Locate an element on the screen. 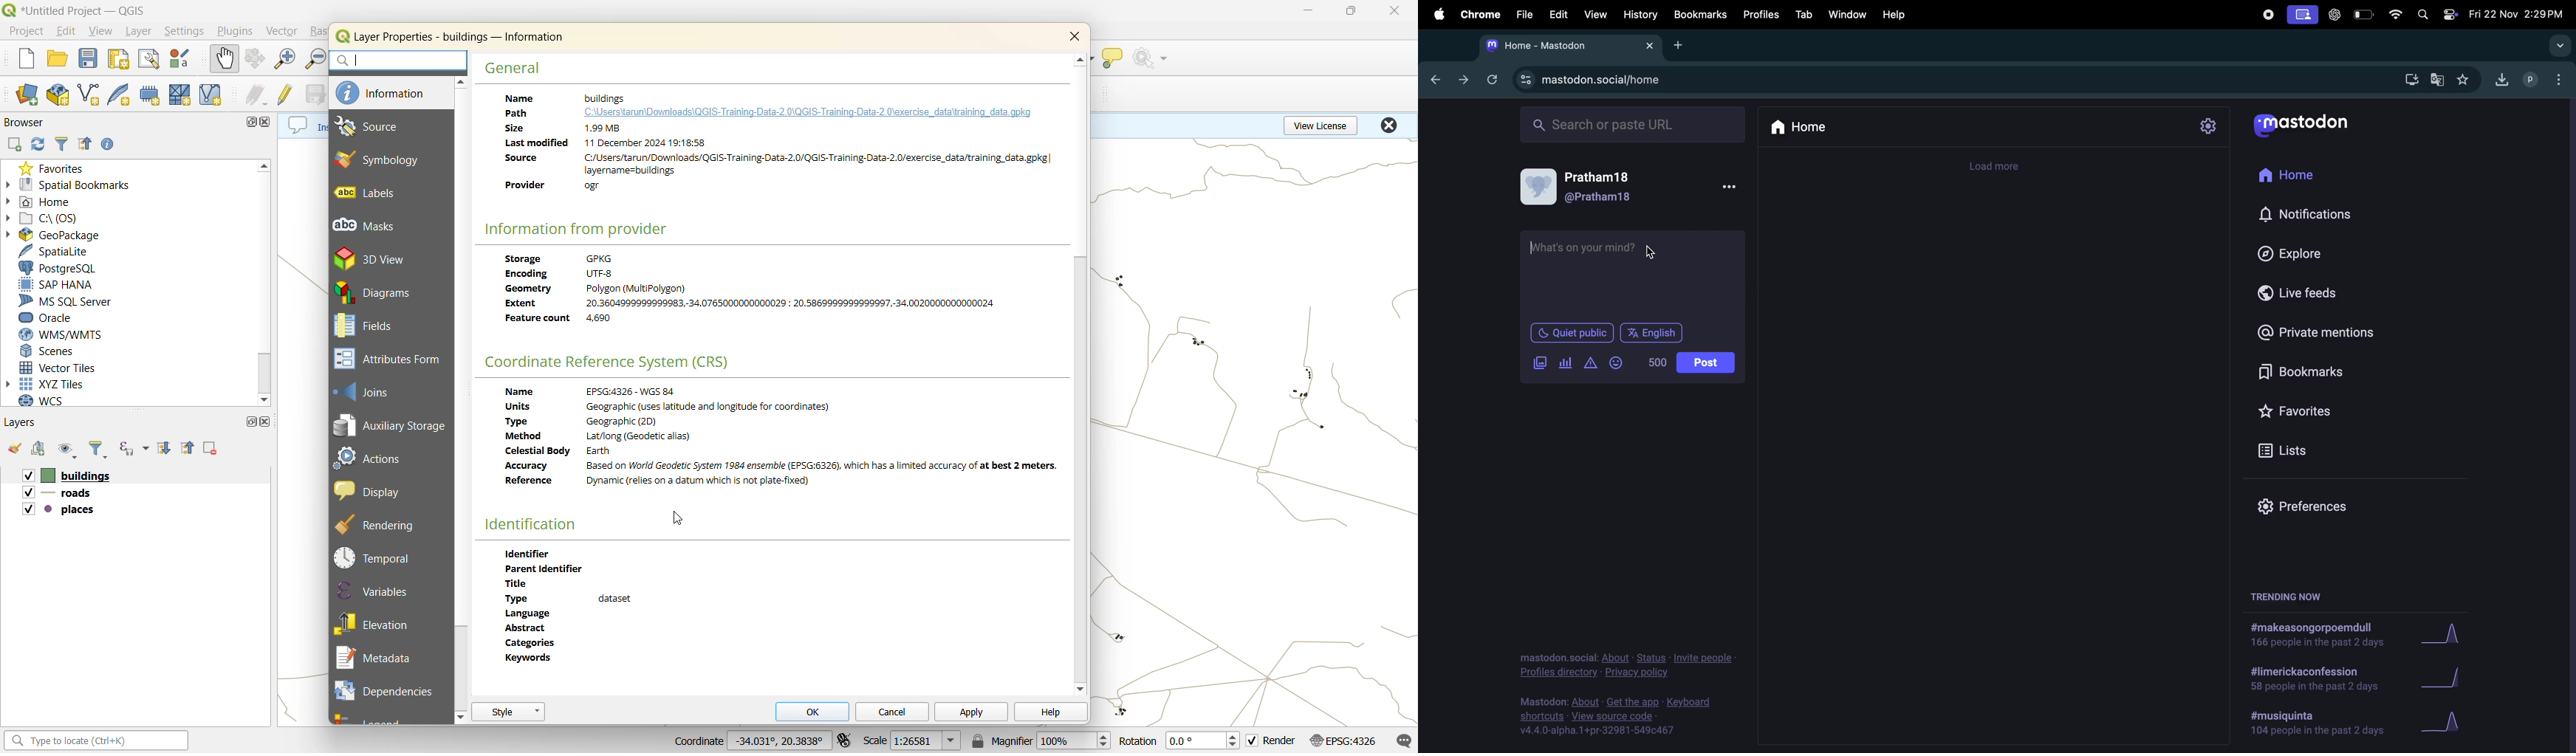  app name and file name is located at coordinates (81, 10).